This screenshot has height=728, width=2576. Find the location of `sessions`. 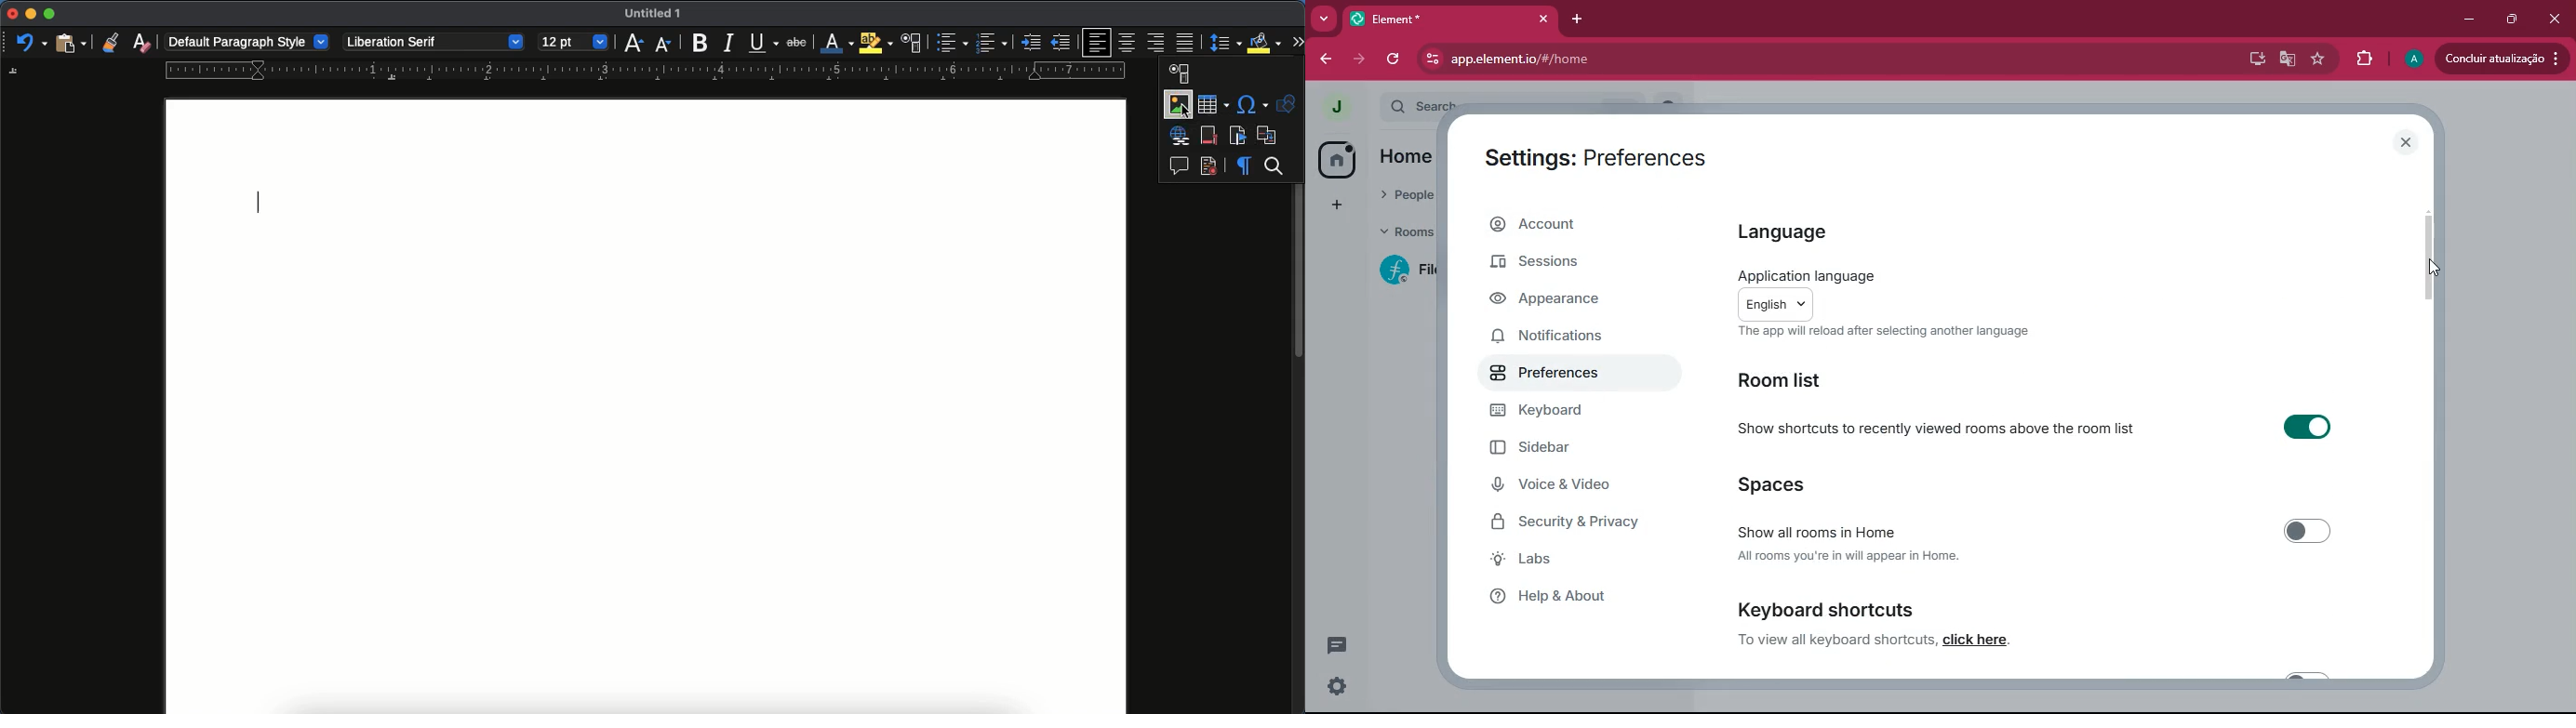

sessions is located at coordinates (1568, 265).